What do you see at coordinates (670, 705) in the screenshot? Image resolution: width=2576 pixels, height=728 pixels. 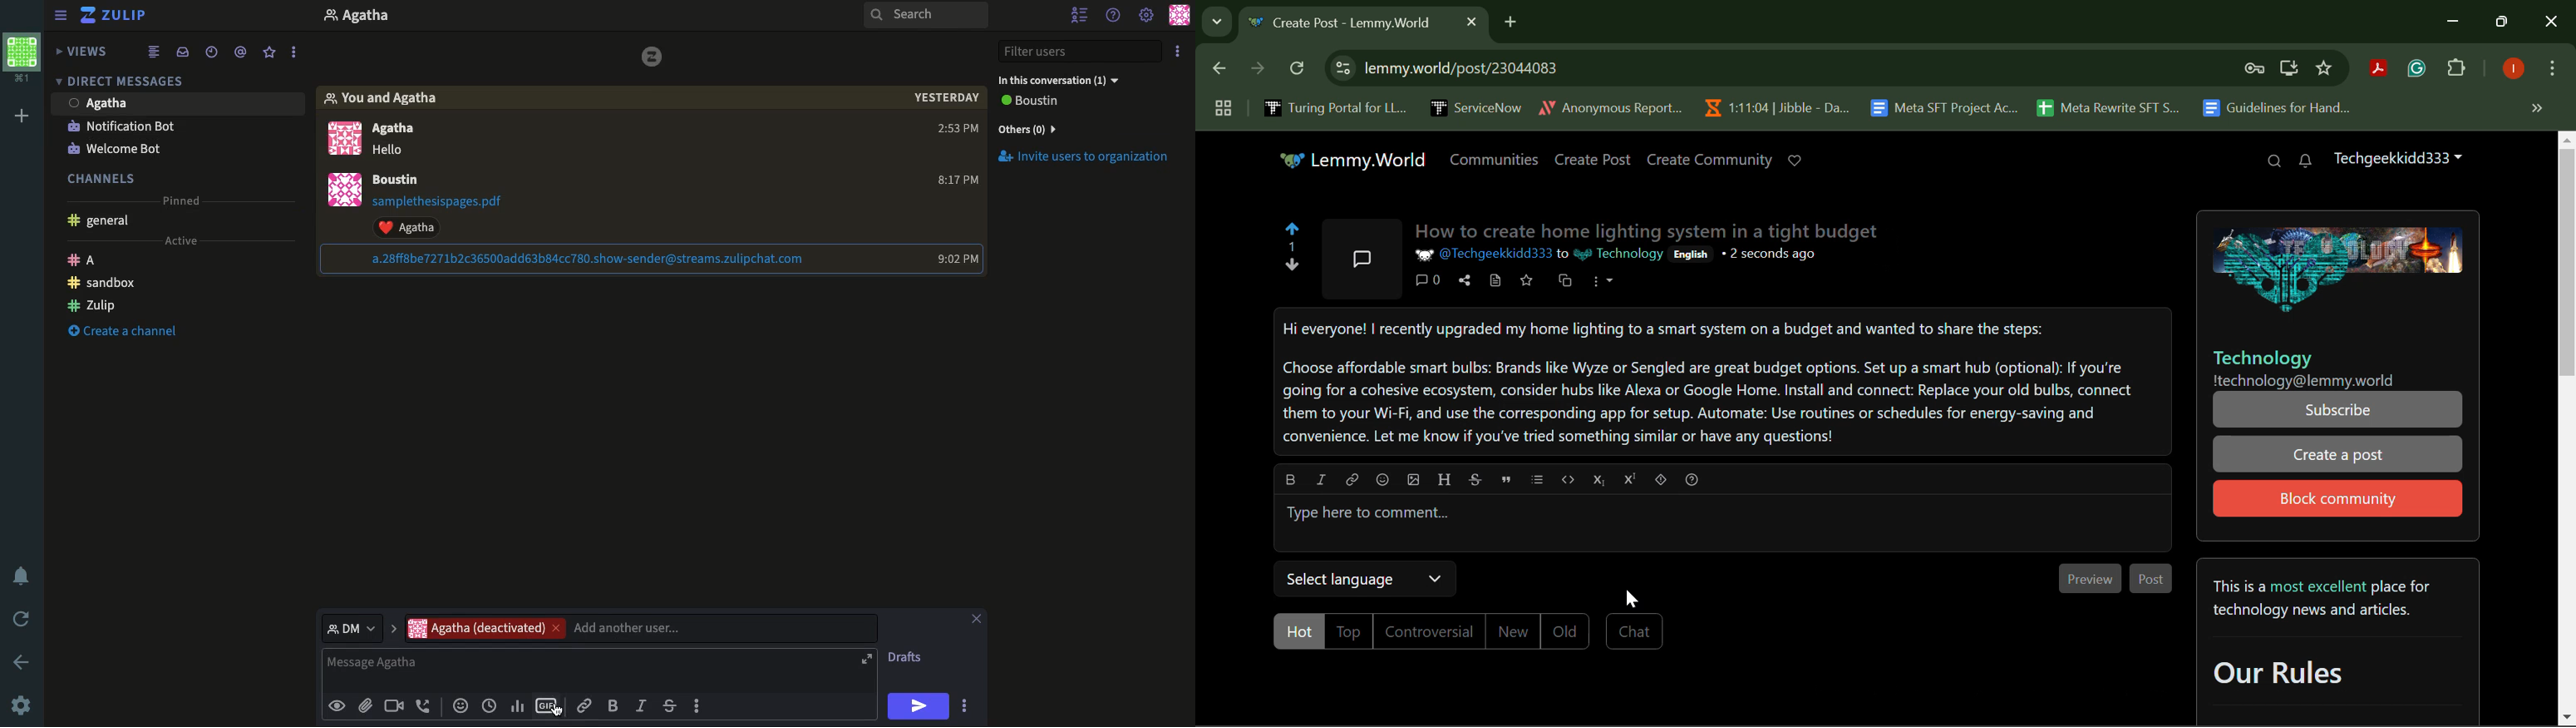 I see `Strikethrough` at bounding box center [670, 705].